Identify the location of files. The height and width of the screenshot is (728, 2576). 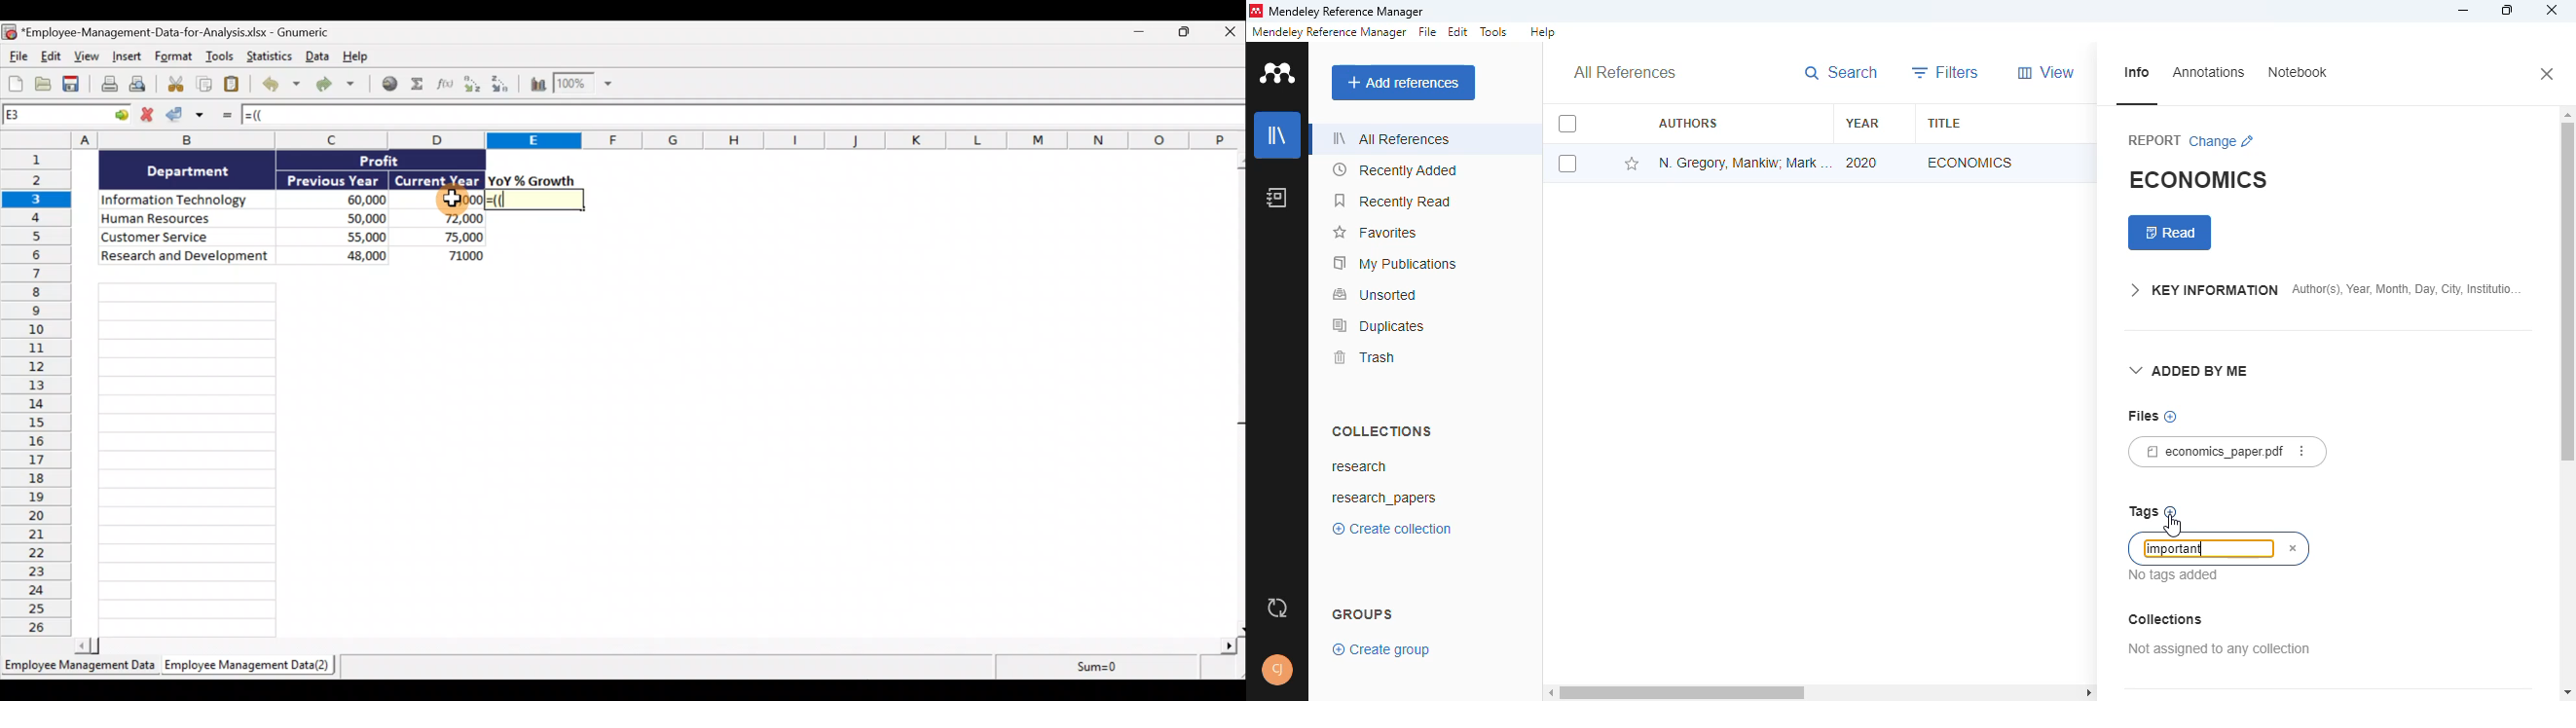
(2142, 416).